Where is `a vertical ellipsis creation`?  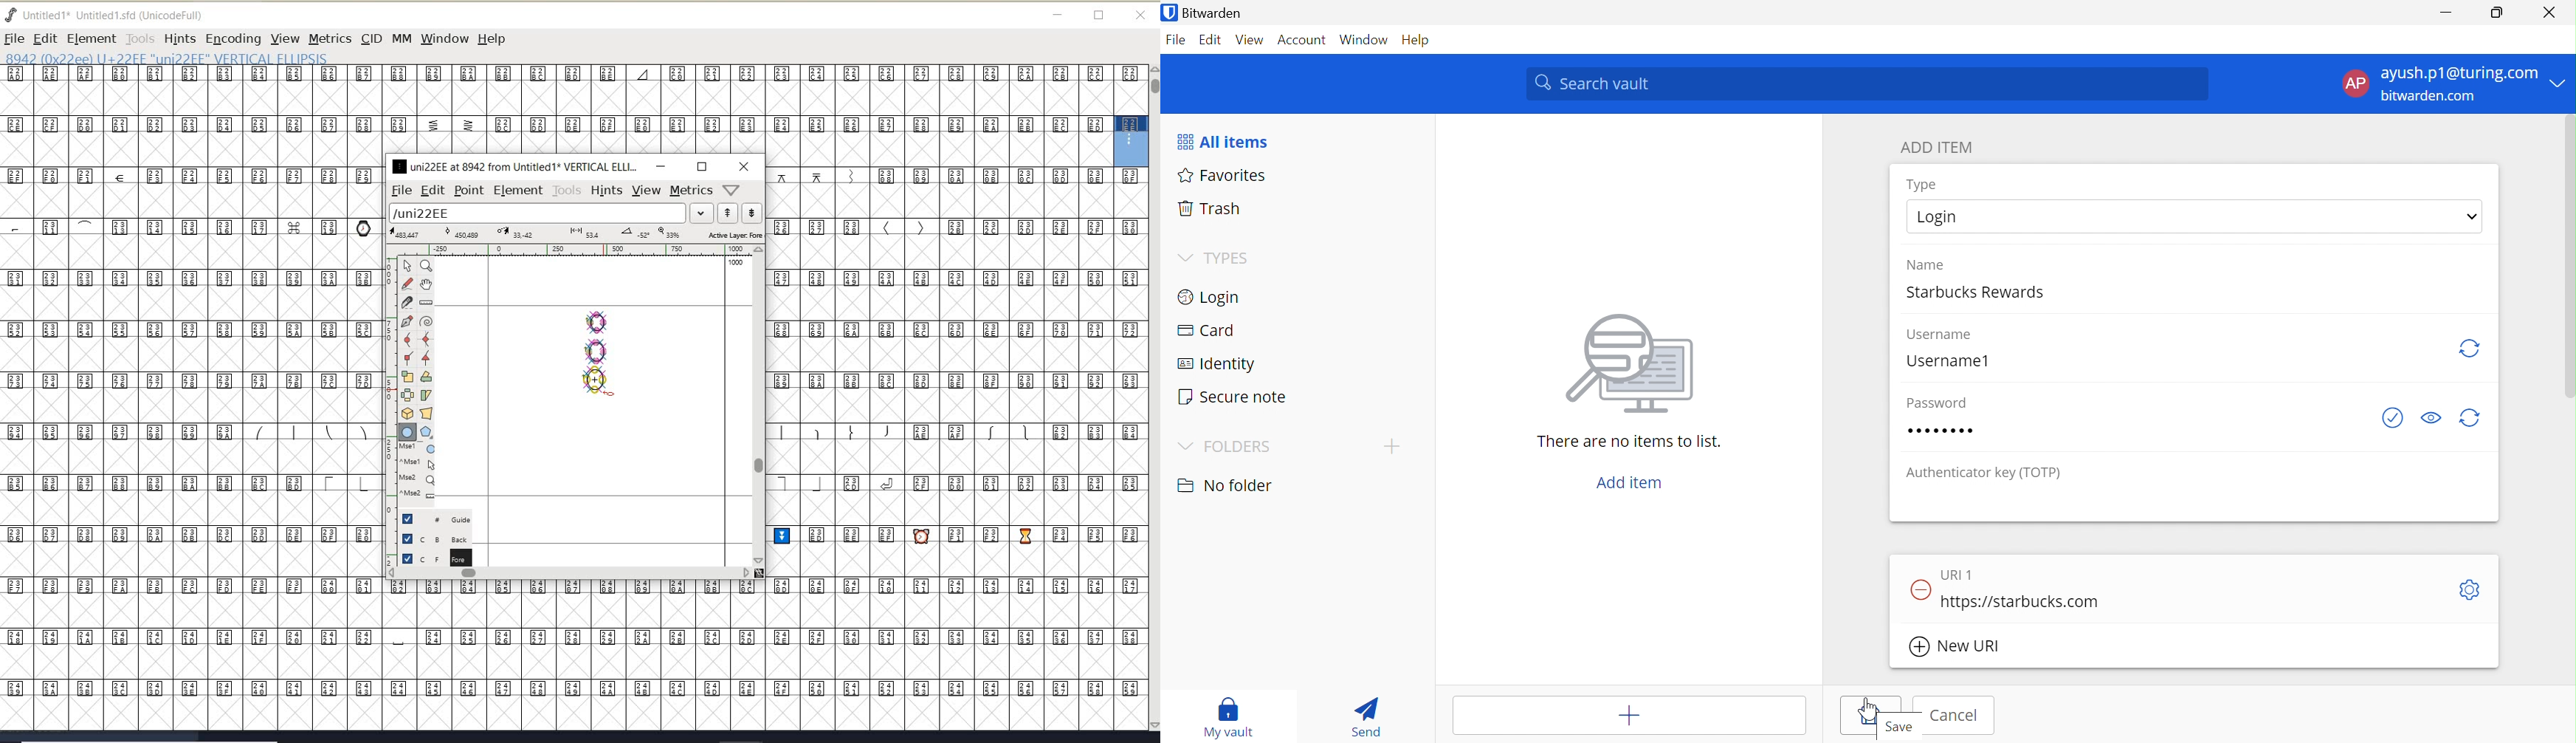
a vertical ellipsis creation is located at coordinates (597, 349).